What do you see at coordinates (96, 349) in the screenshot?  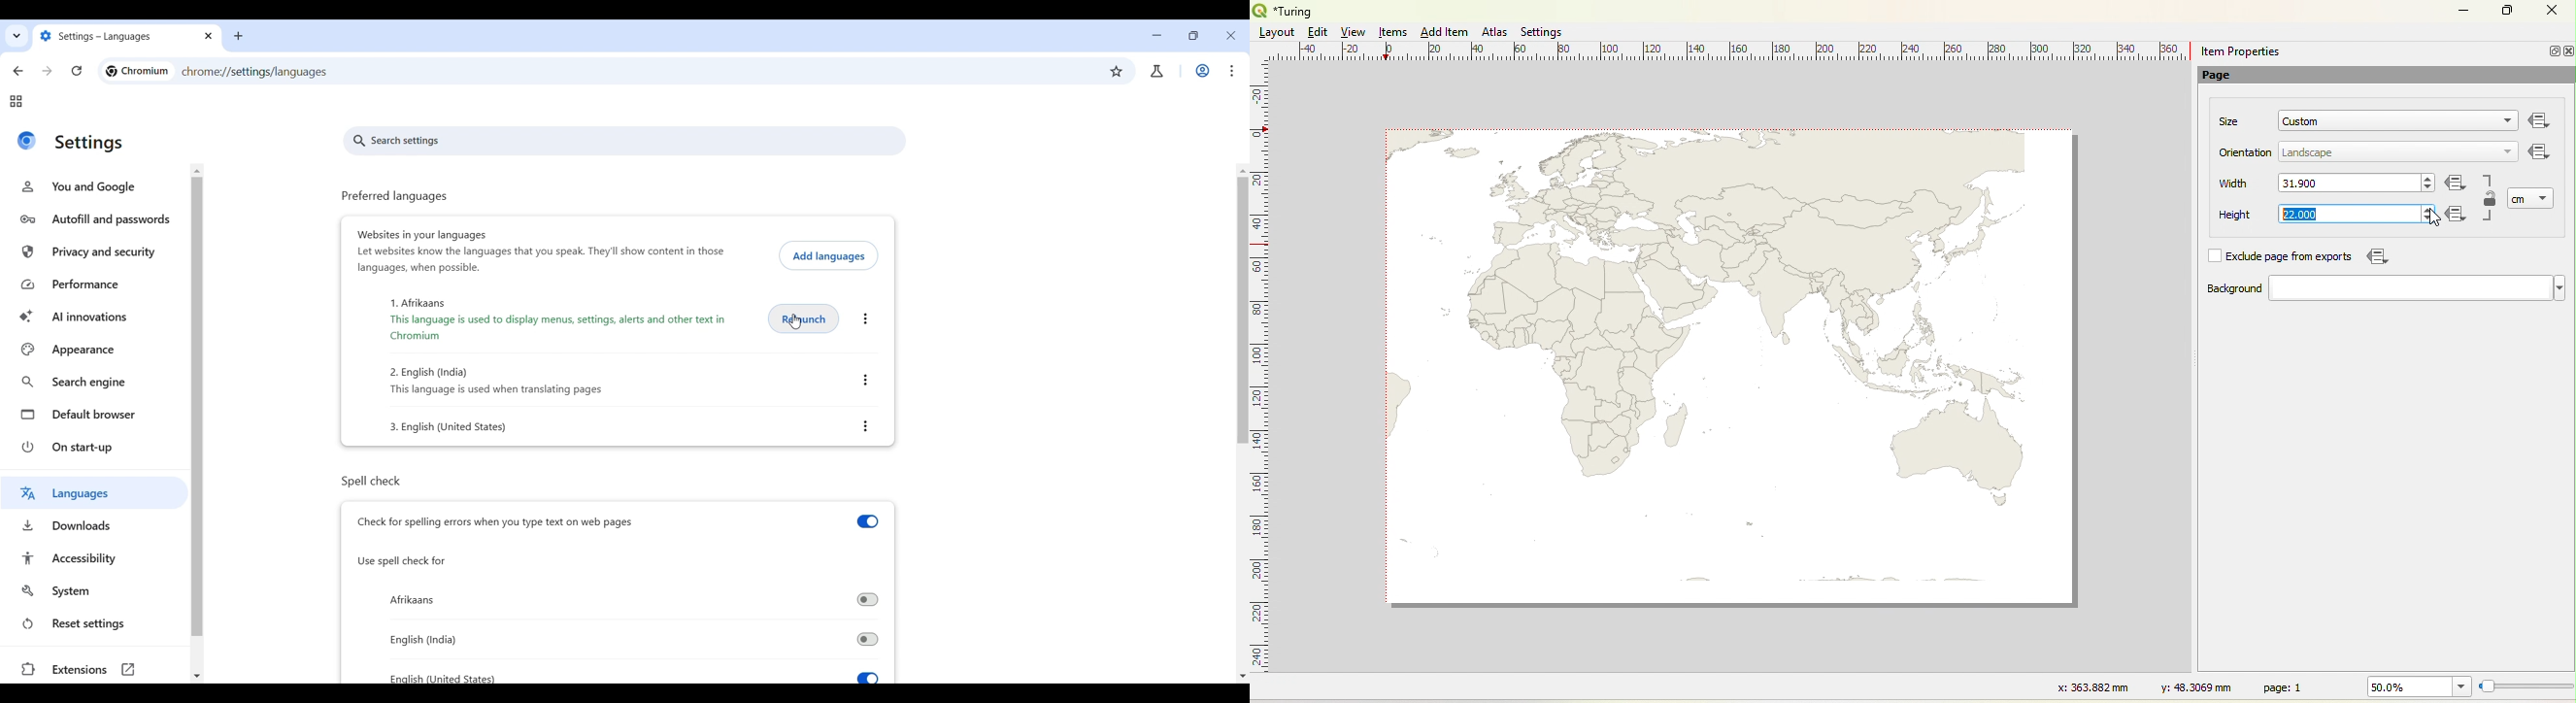 I see `Appearance` at bounding box center [96, 349].